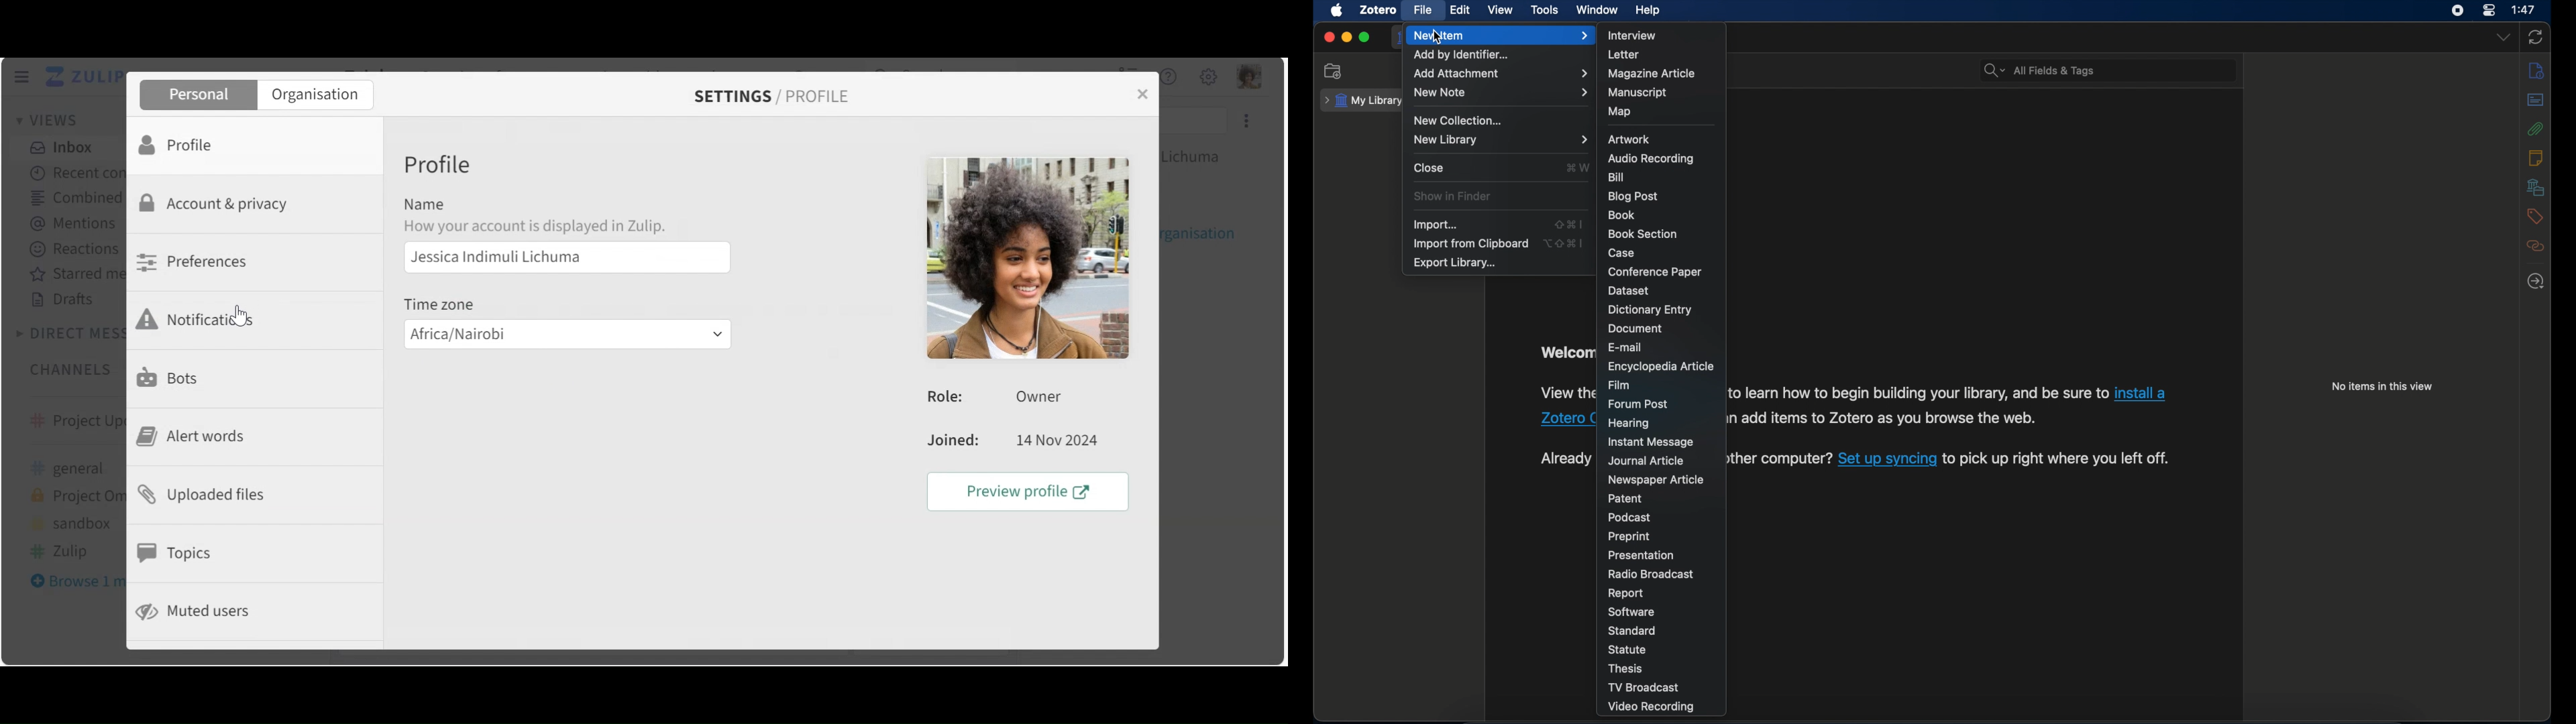 The height and width of the screenshot is (728, 2576). I want to click on control center, so click(2491, 10).